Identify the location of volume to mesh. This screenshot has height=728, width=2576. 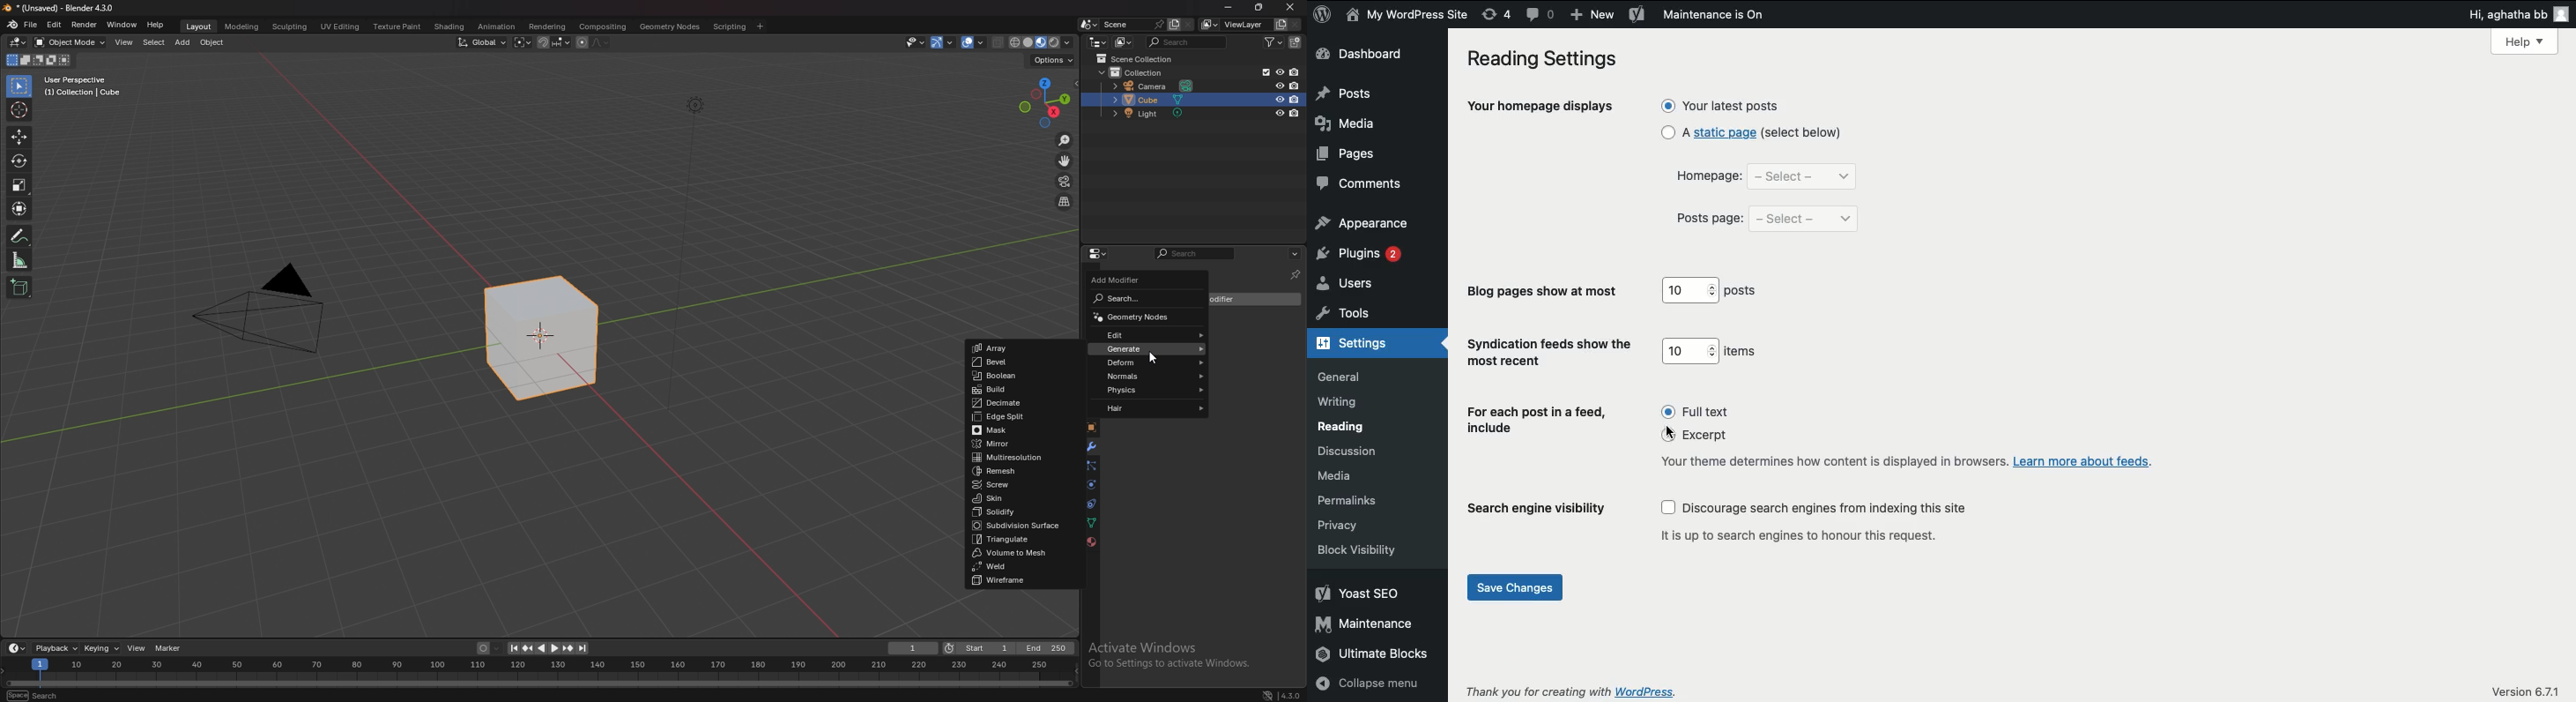
(1024, 553).